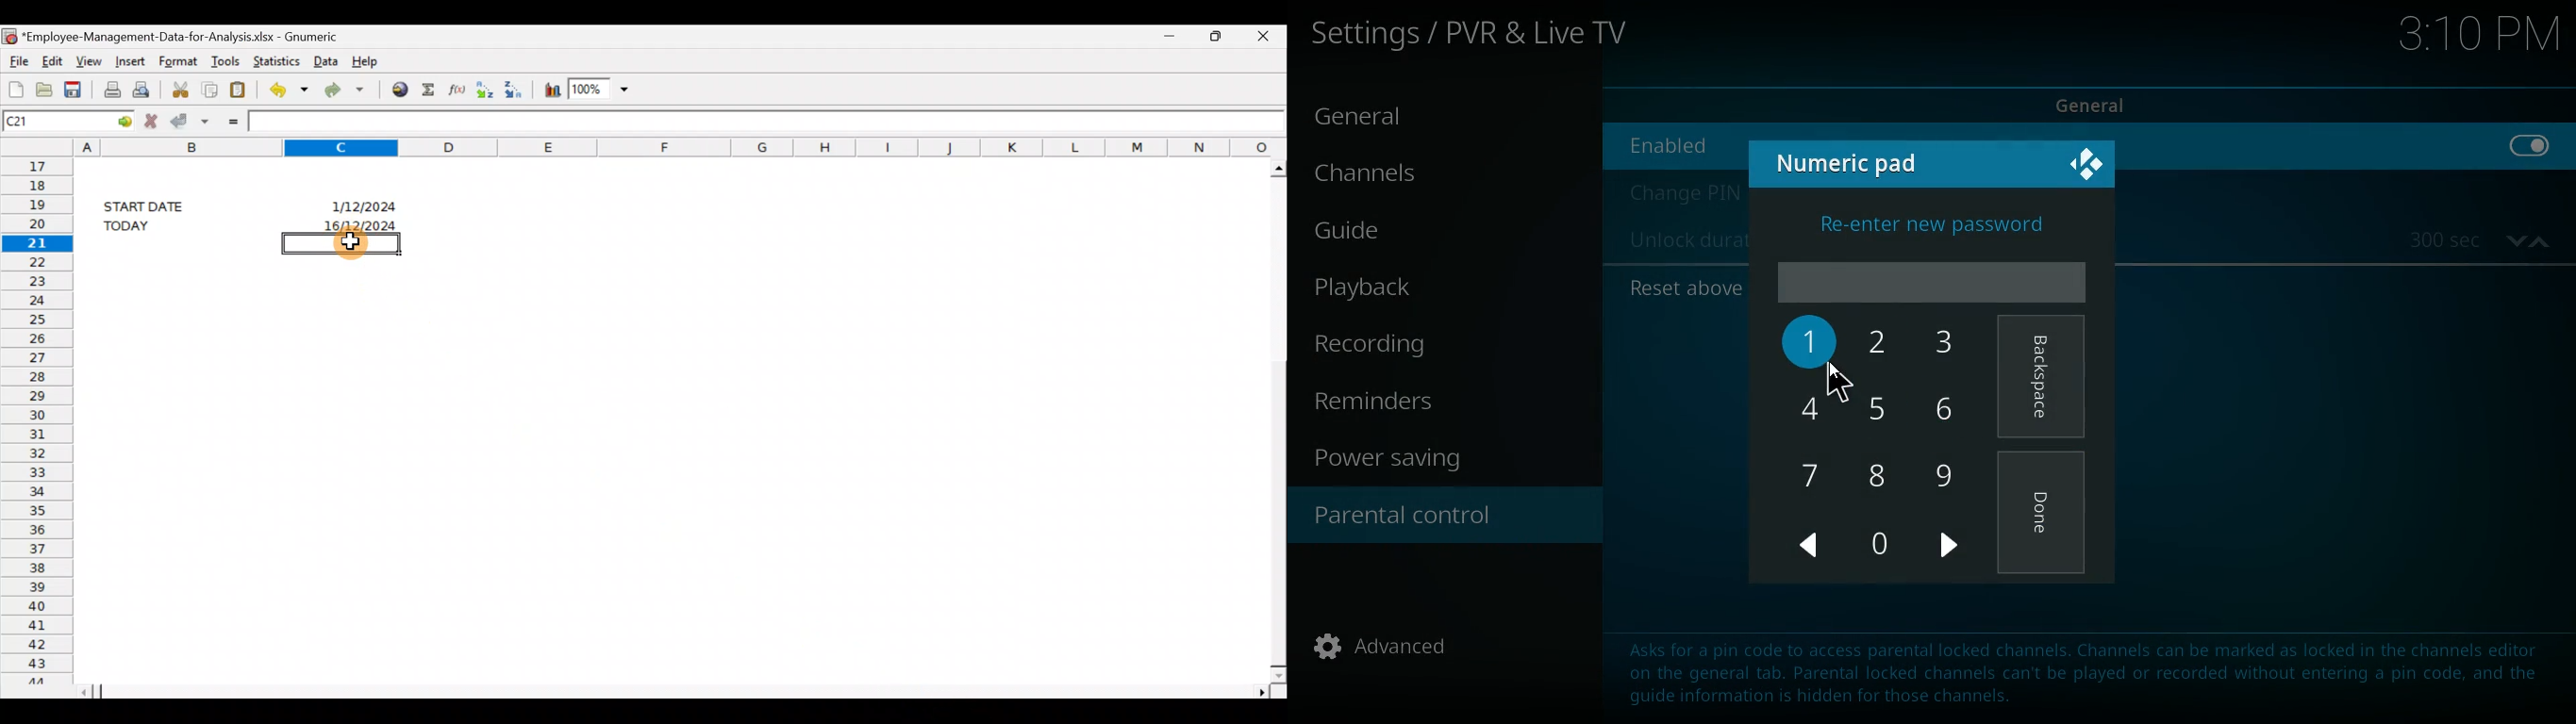 The image size is (2576, 728). I want to click on right, so click(1952, 549).